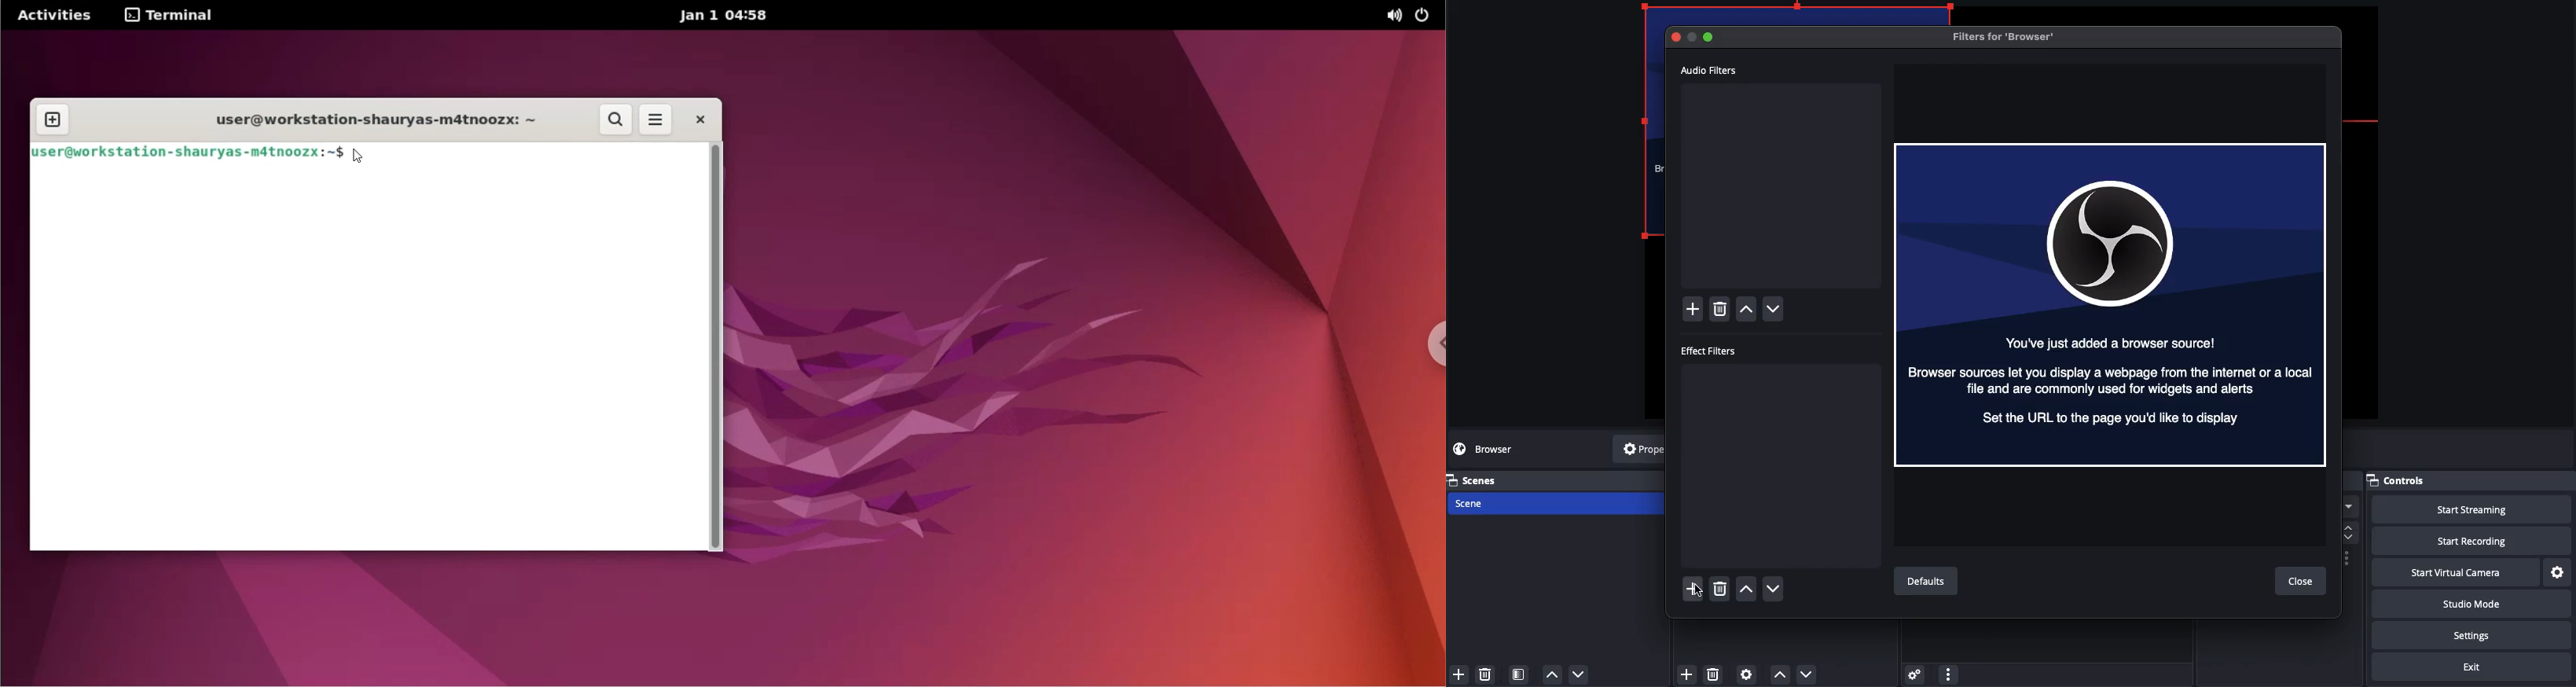 The height and width of the screenshot is (700, 2576). What do you see at coordinates (1779, 676) in the screenshot?
I see `Move up` at bounding box center [1779, 676].